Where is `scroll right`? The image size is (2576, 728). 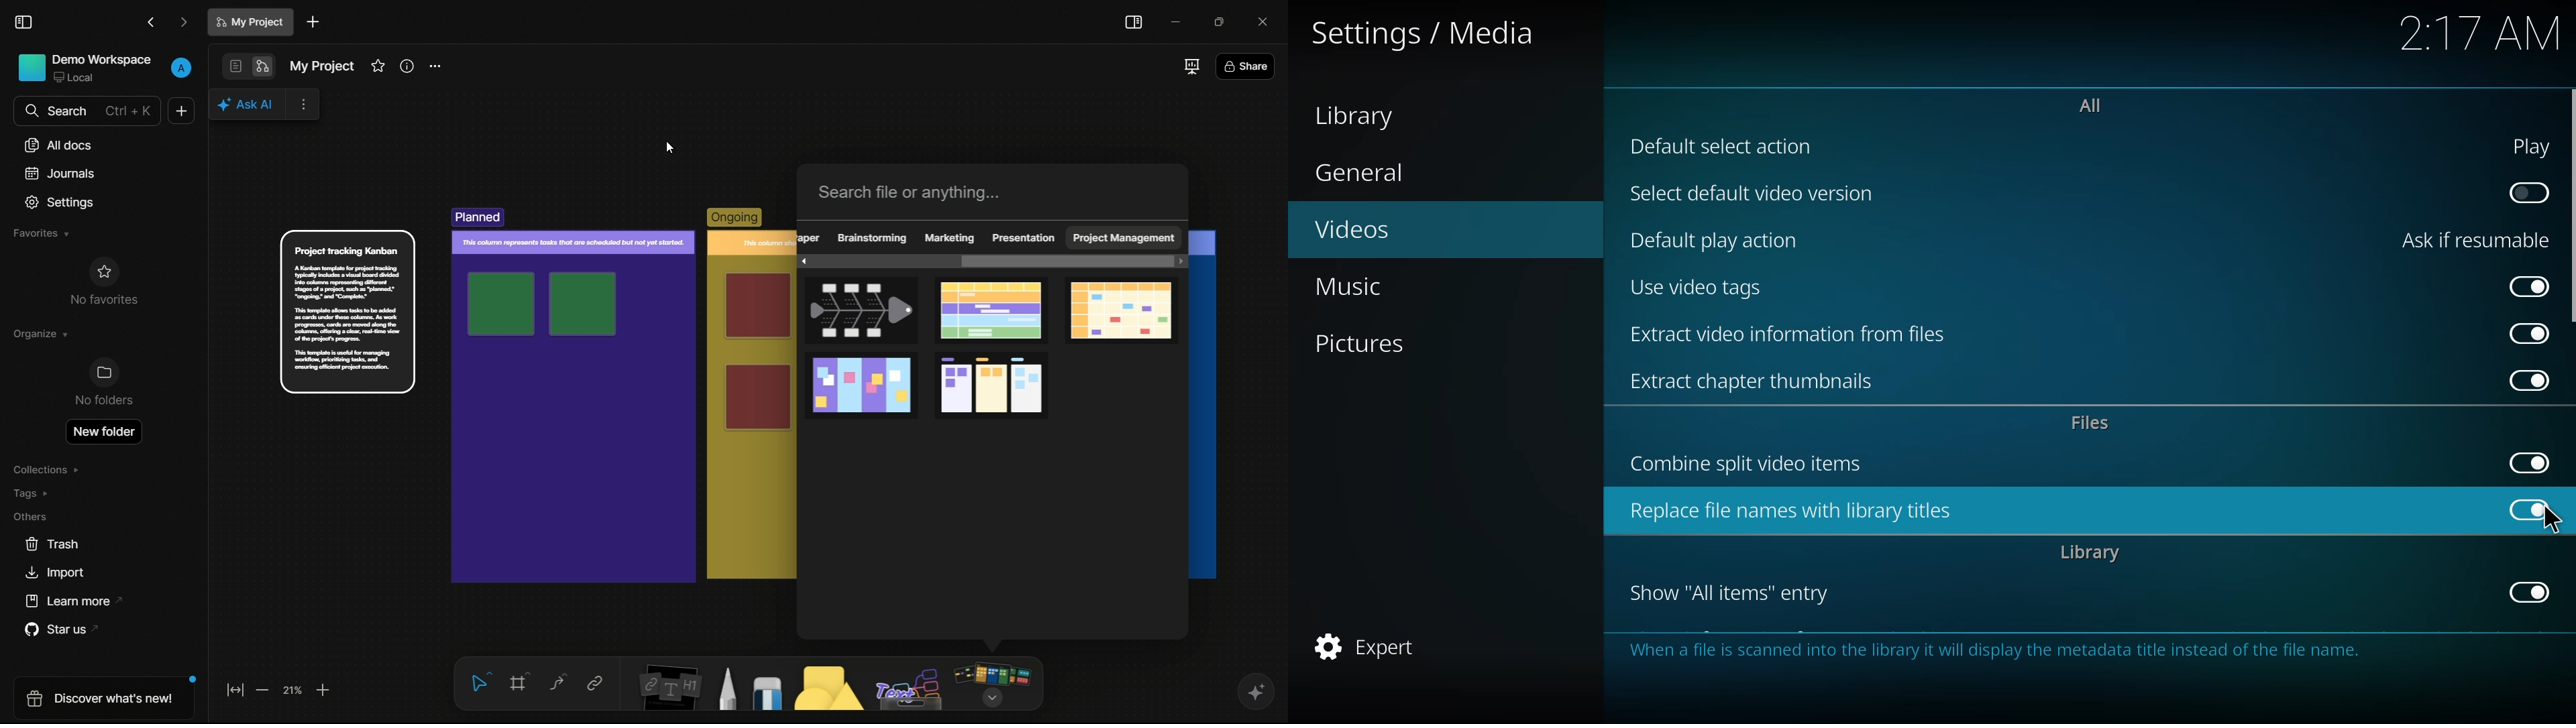
scroll right is located at coordinates (1179, 261).